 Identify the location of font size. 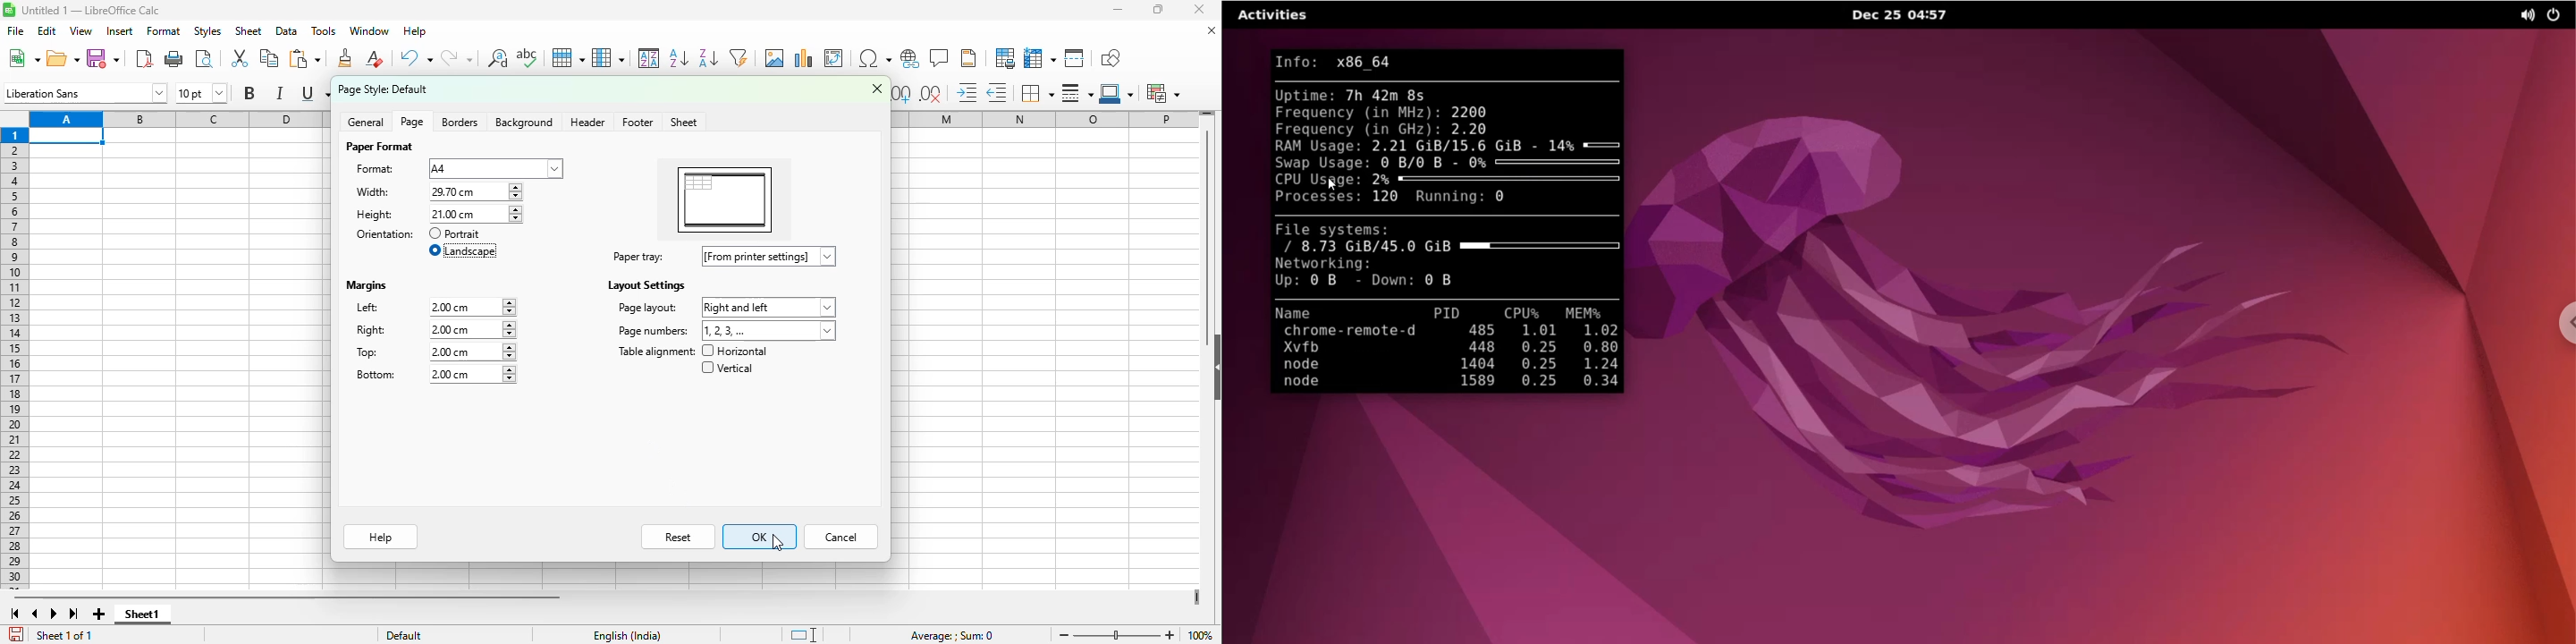
(202, 92).